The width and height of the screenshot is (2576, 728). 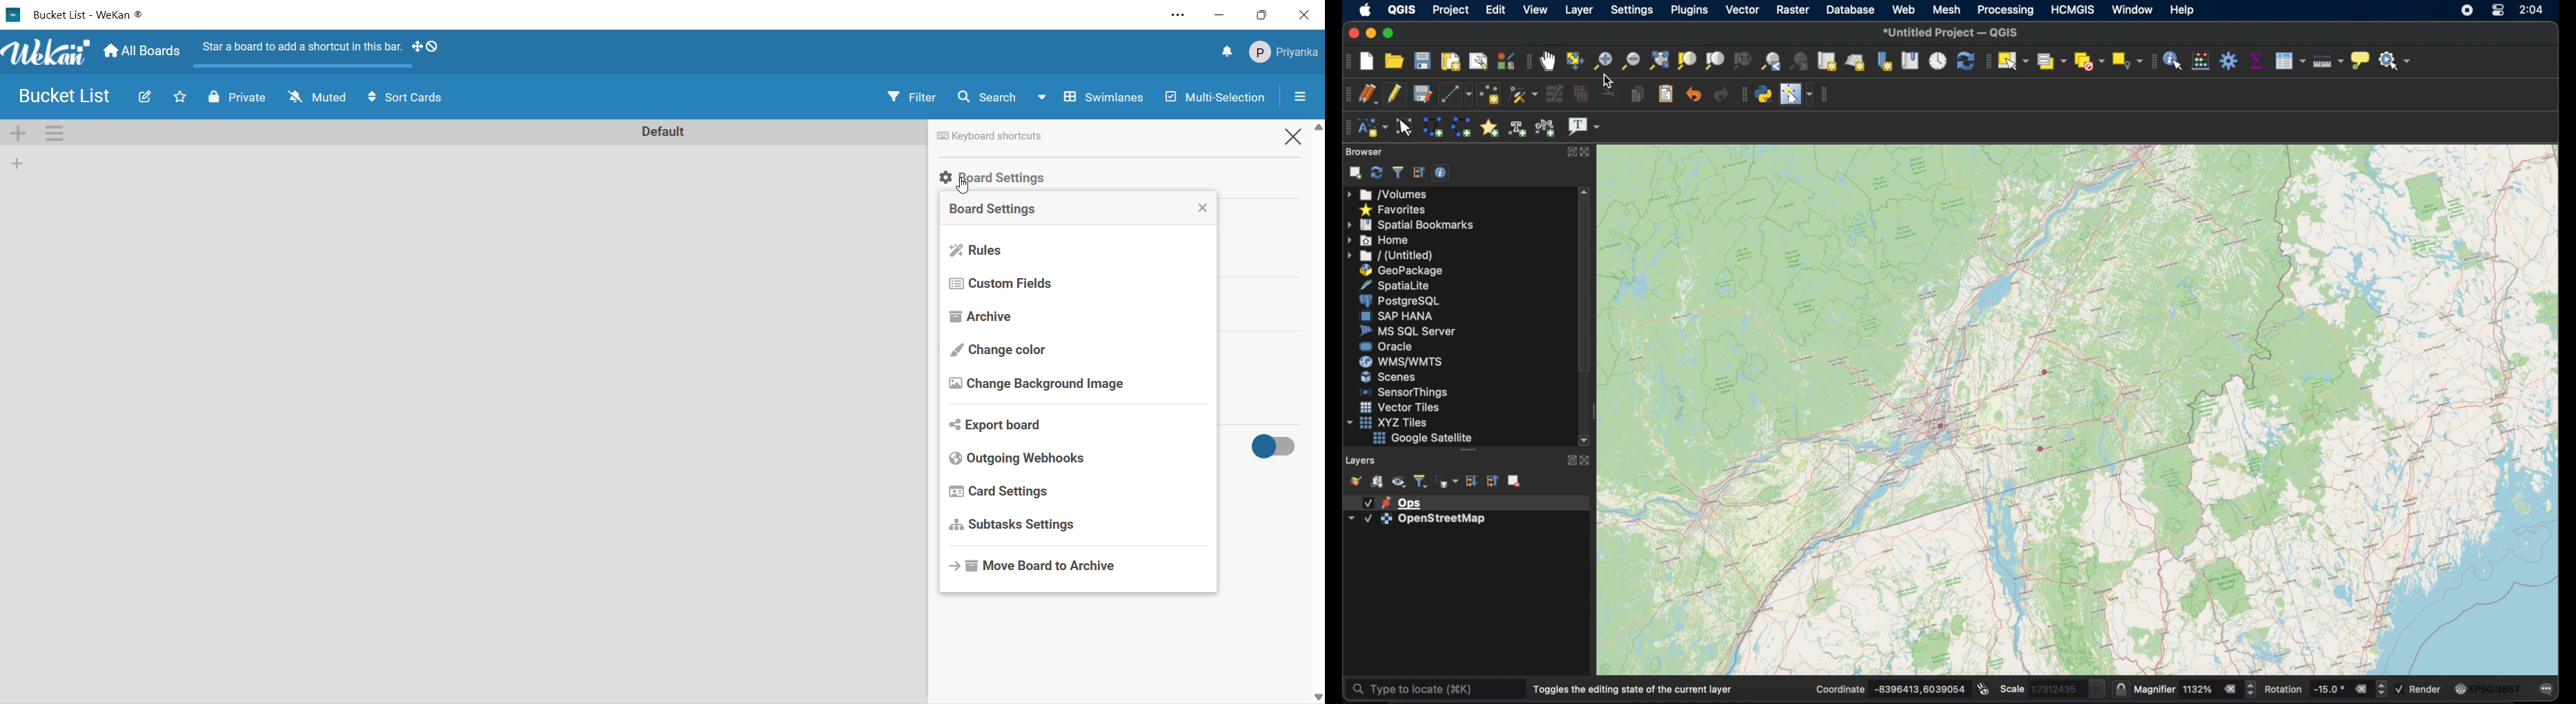 I want to click on minimize, so click(x=1222, y=16).